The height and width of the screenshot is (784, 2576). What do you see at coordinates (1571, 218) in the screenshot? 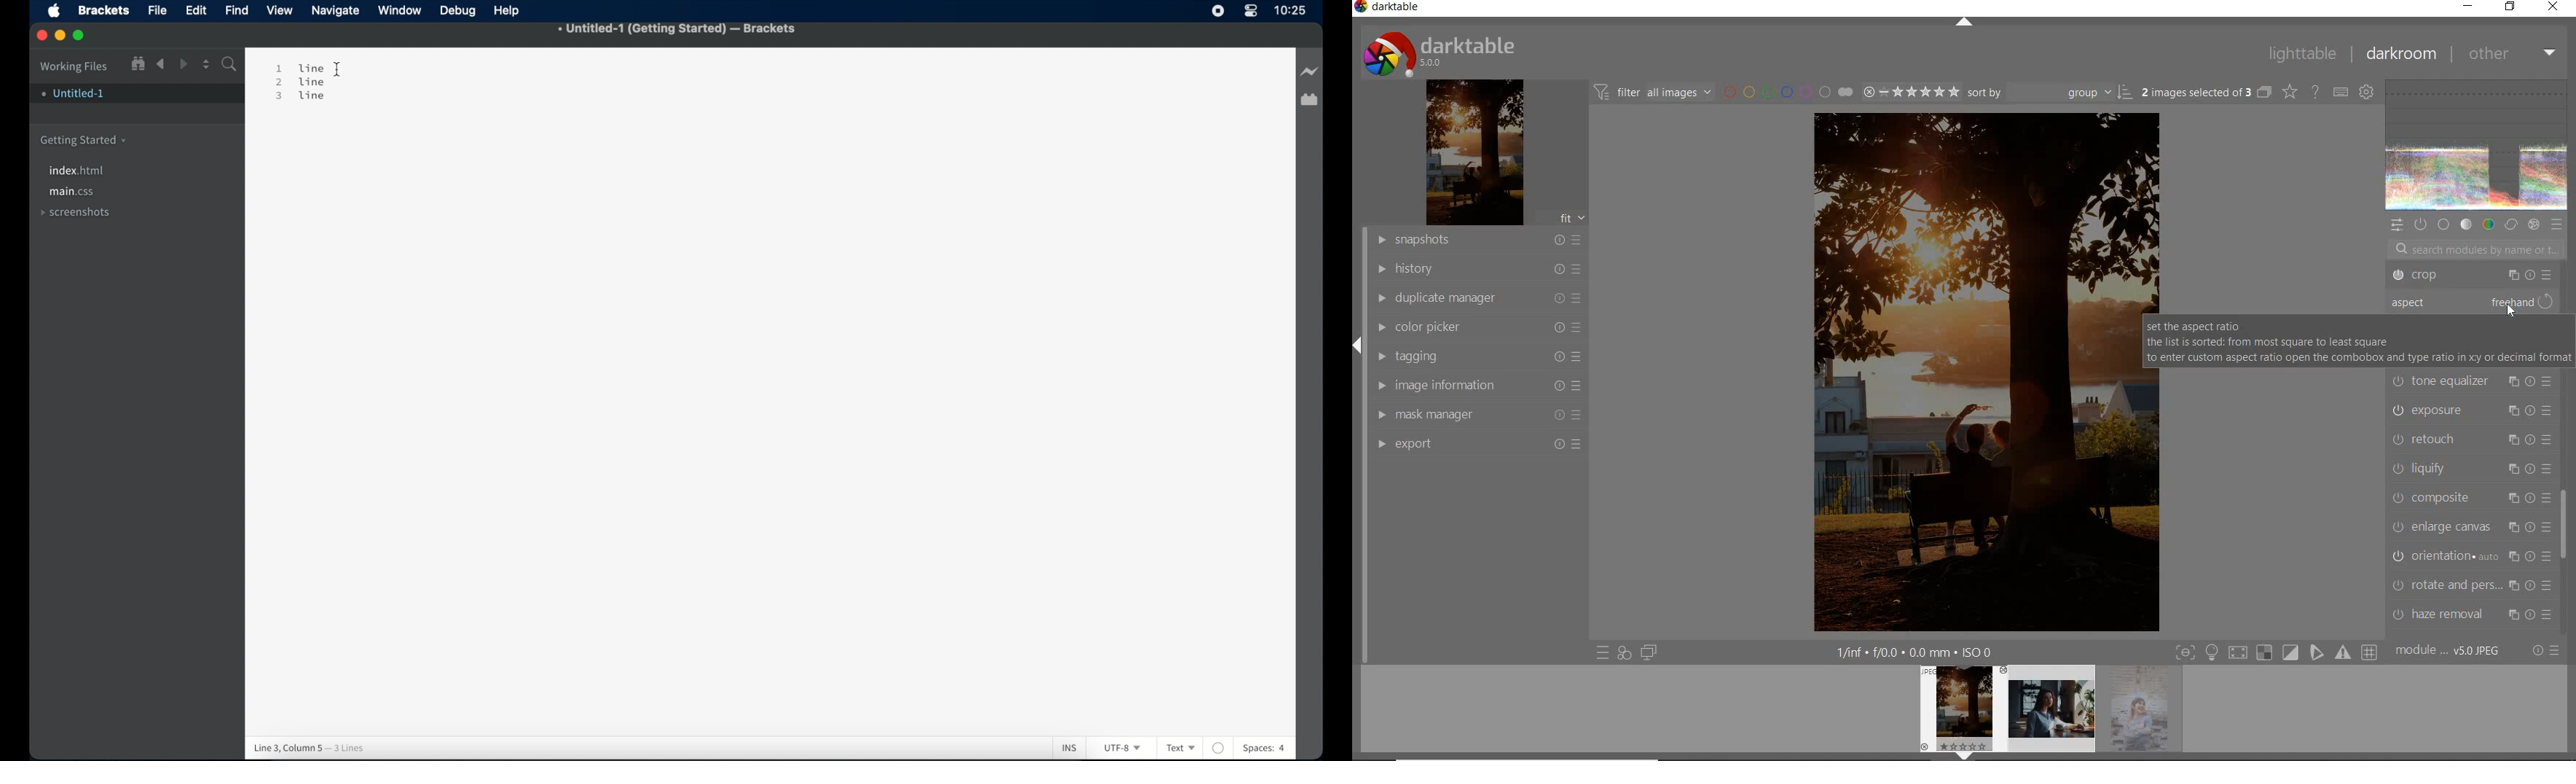
I see `fit` at bounding box center [1571, 218].